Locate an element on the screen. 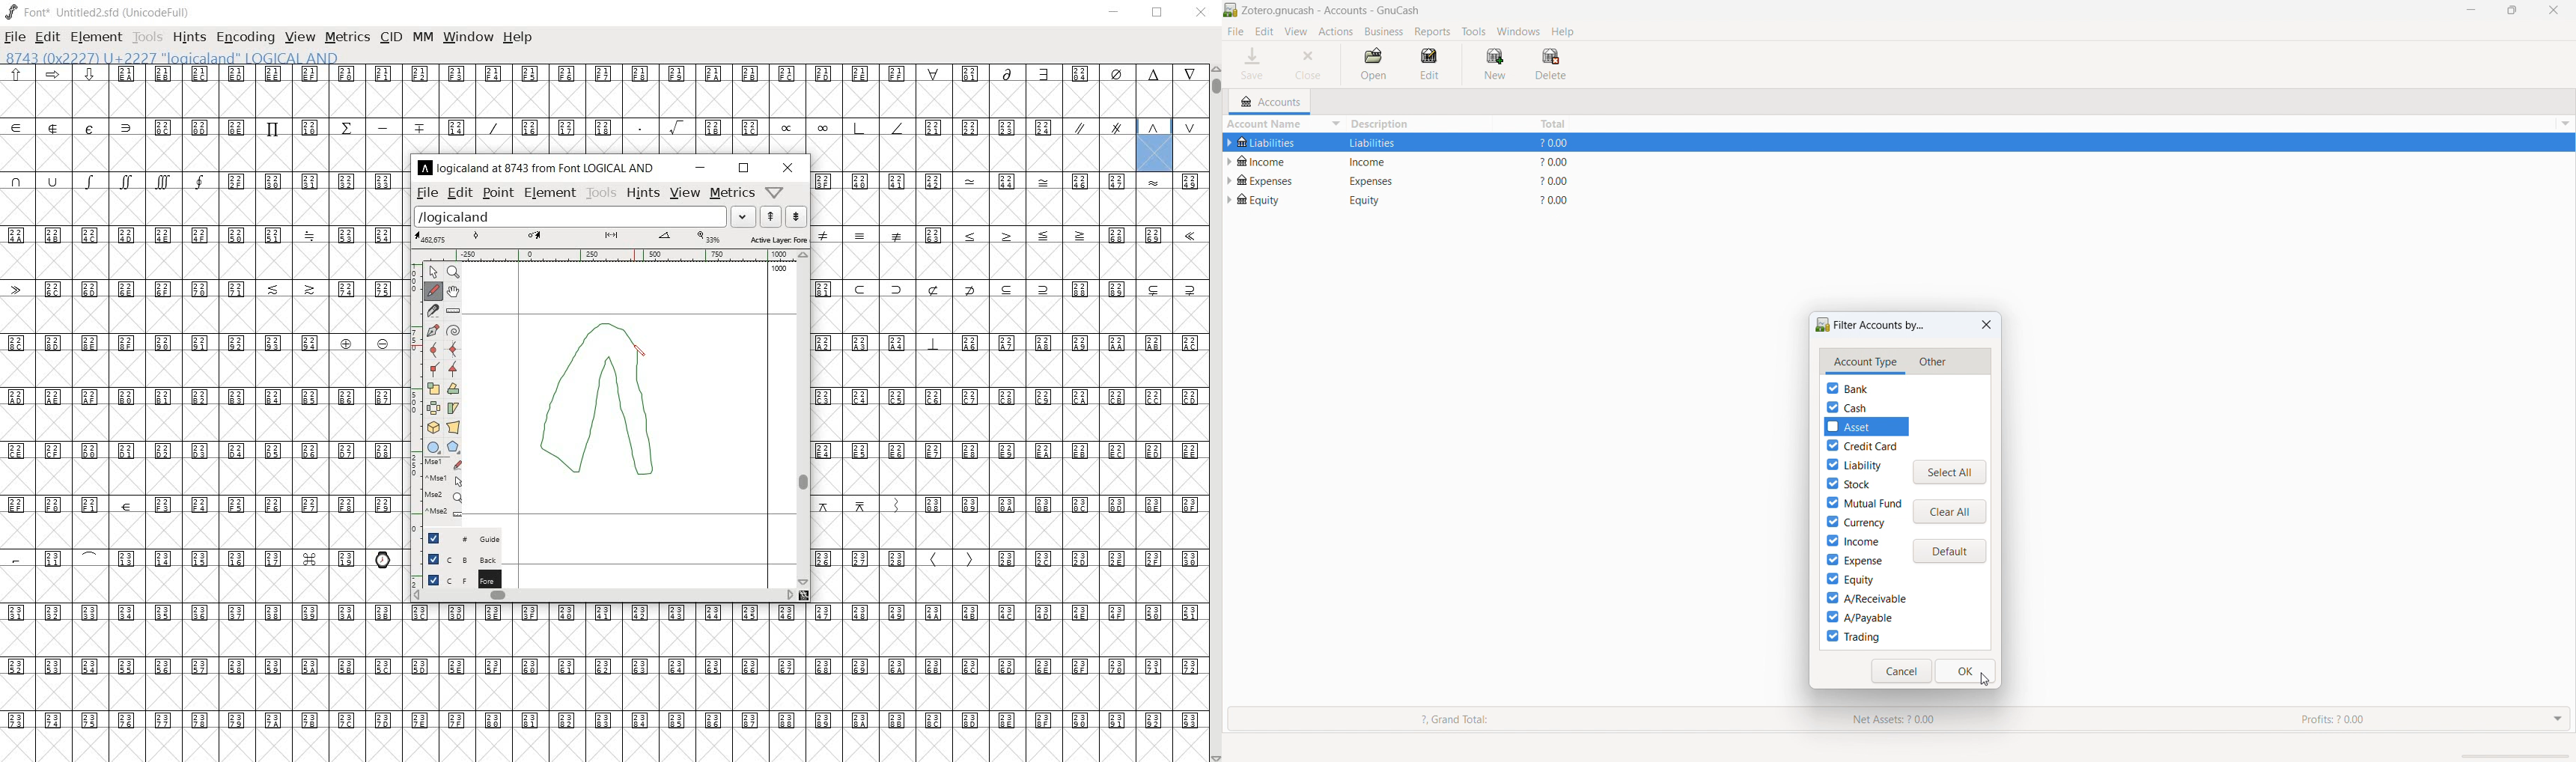  flip the selection is located at coordinates (457, 388).